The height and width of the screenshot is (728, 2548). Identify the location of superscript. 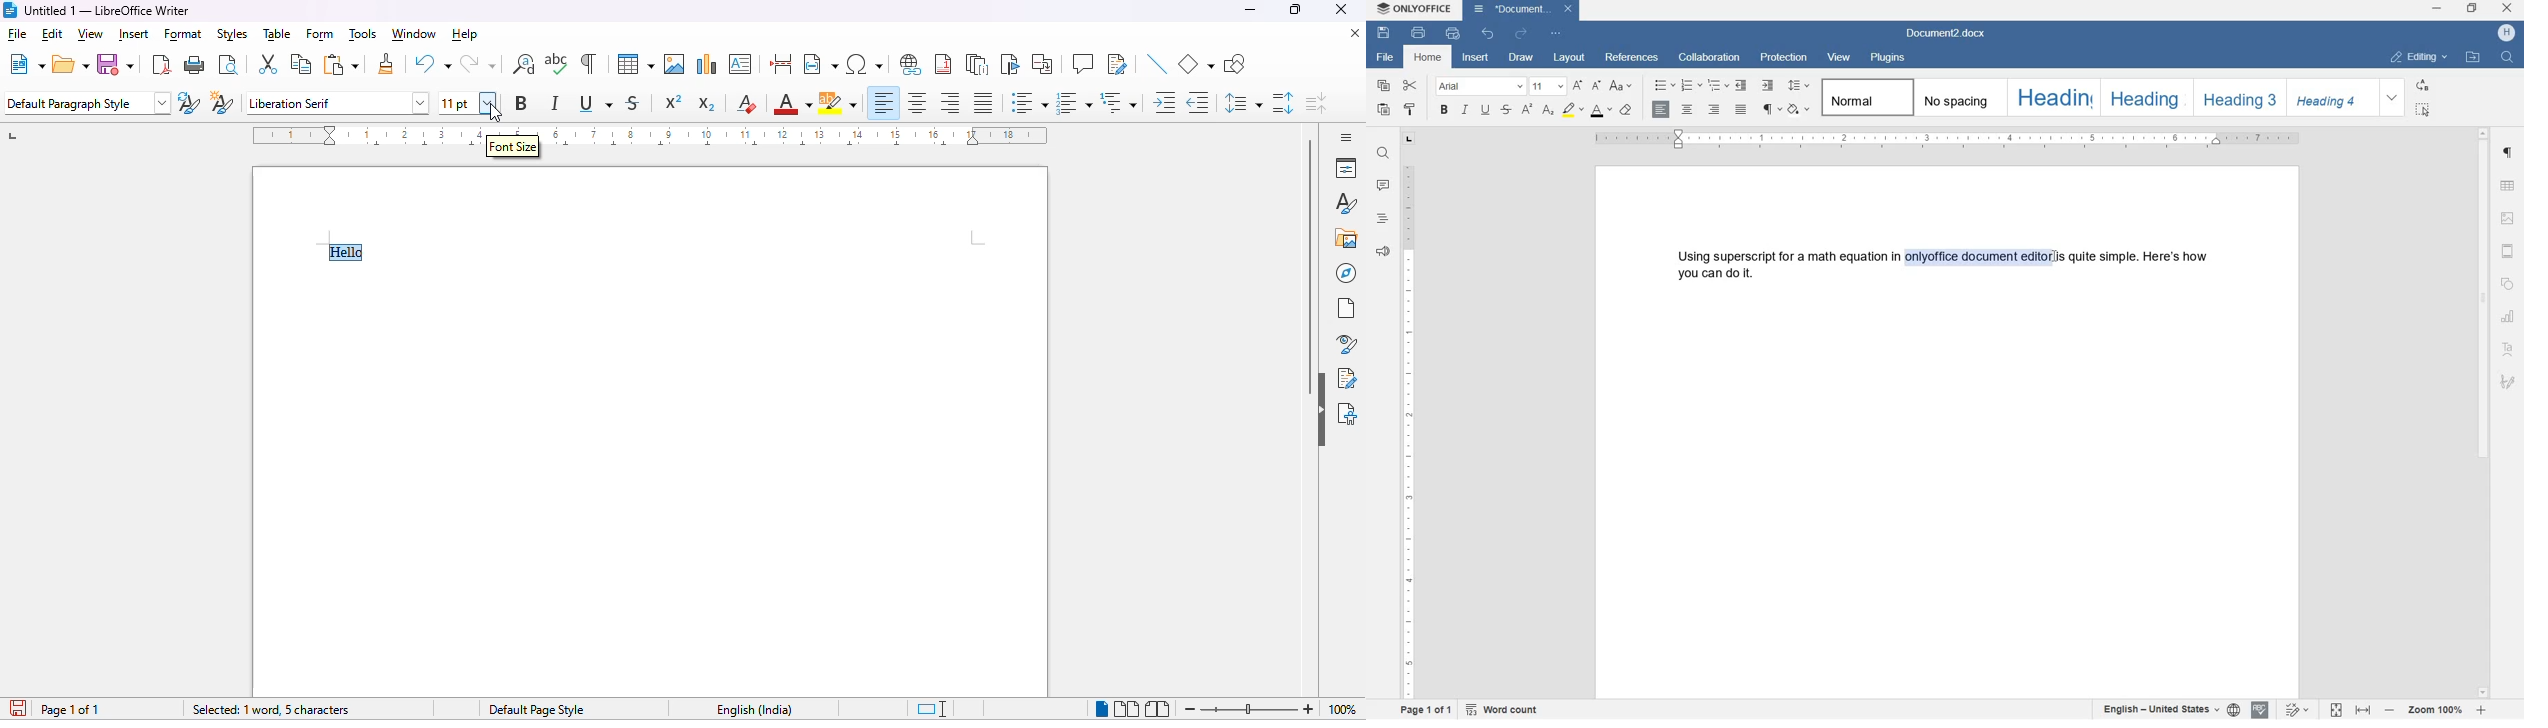
(673, 103).